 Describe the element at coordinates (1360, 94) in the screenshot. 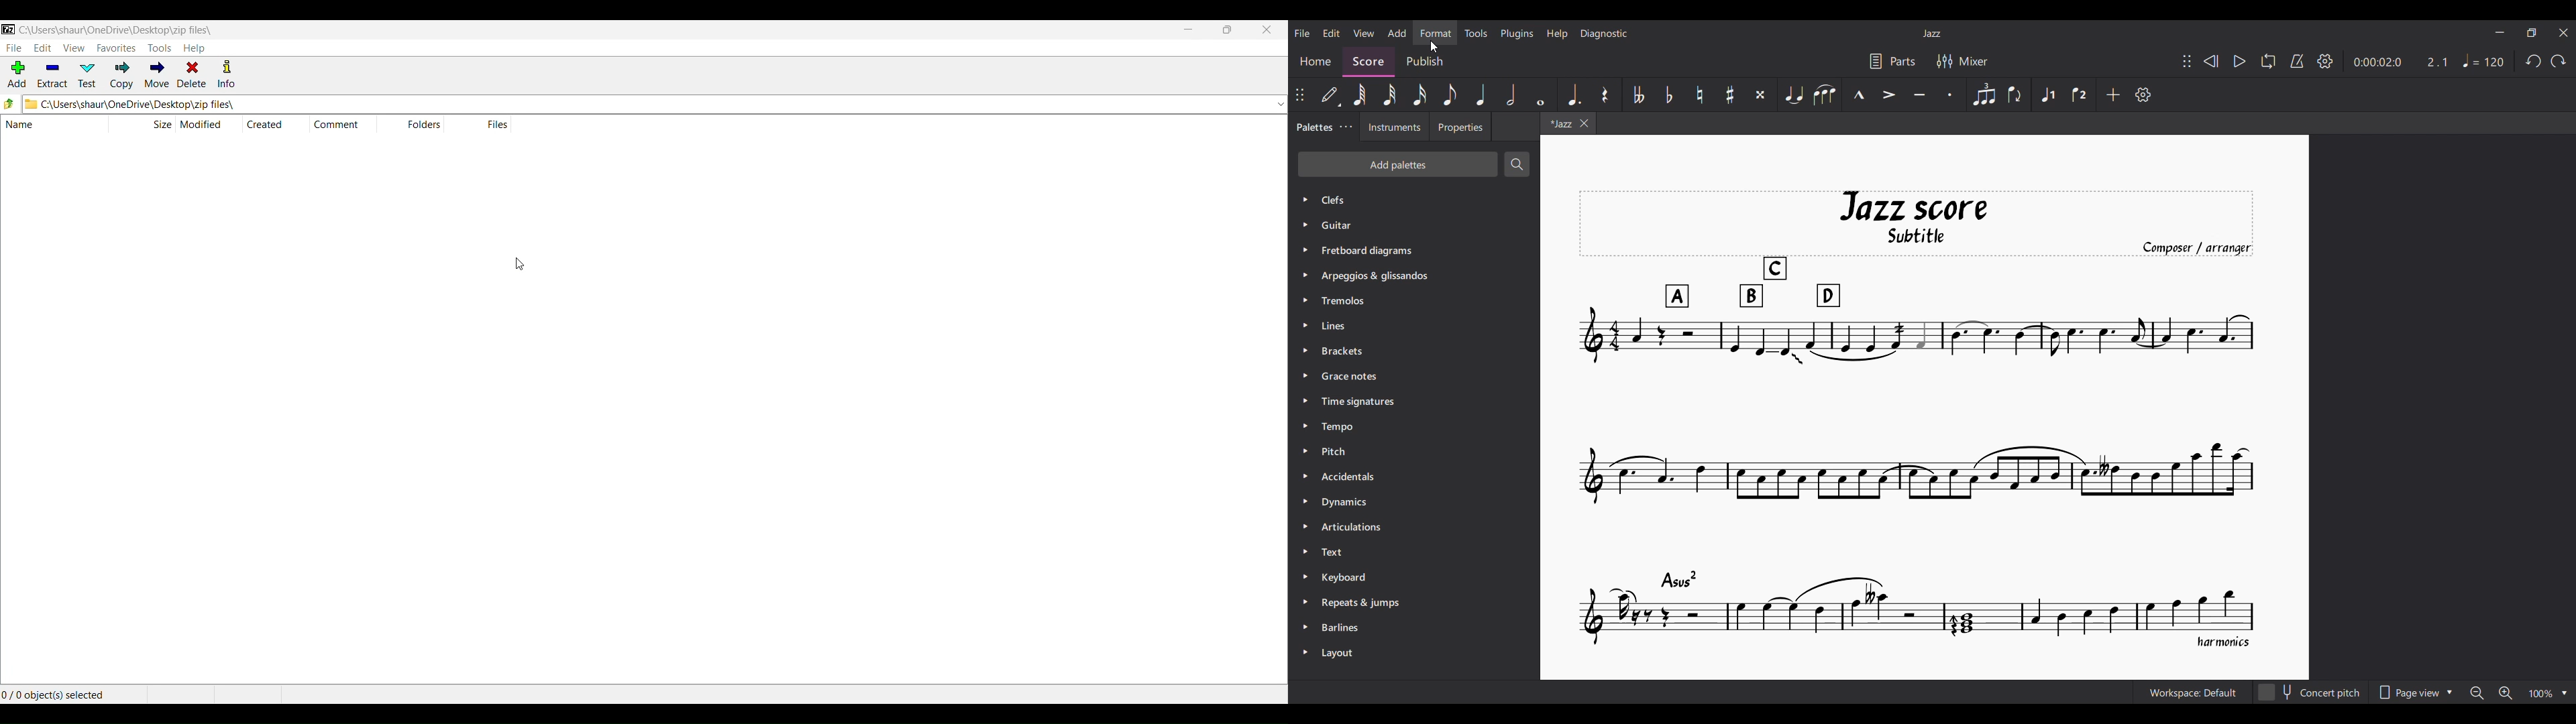

I see `64th note` at that location.